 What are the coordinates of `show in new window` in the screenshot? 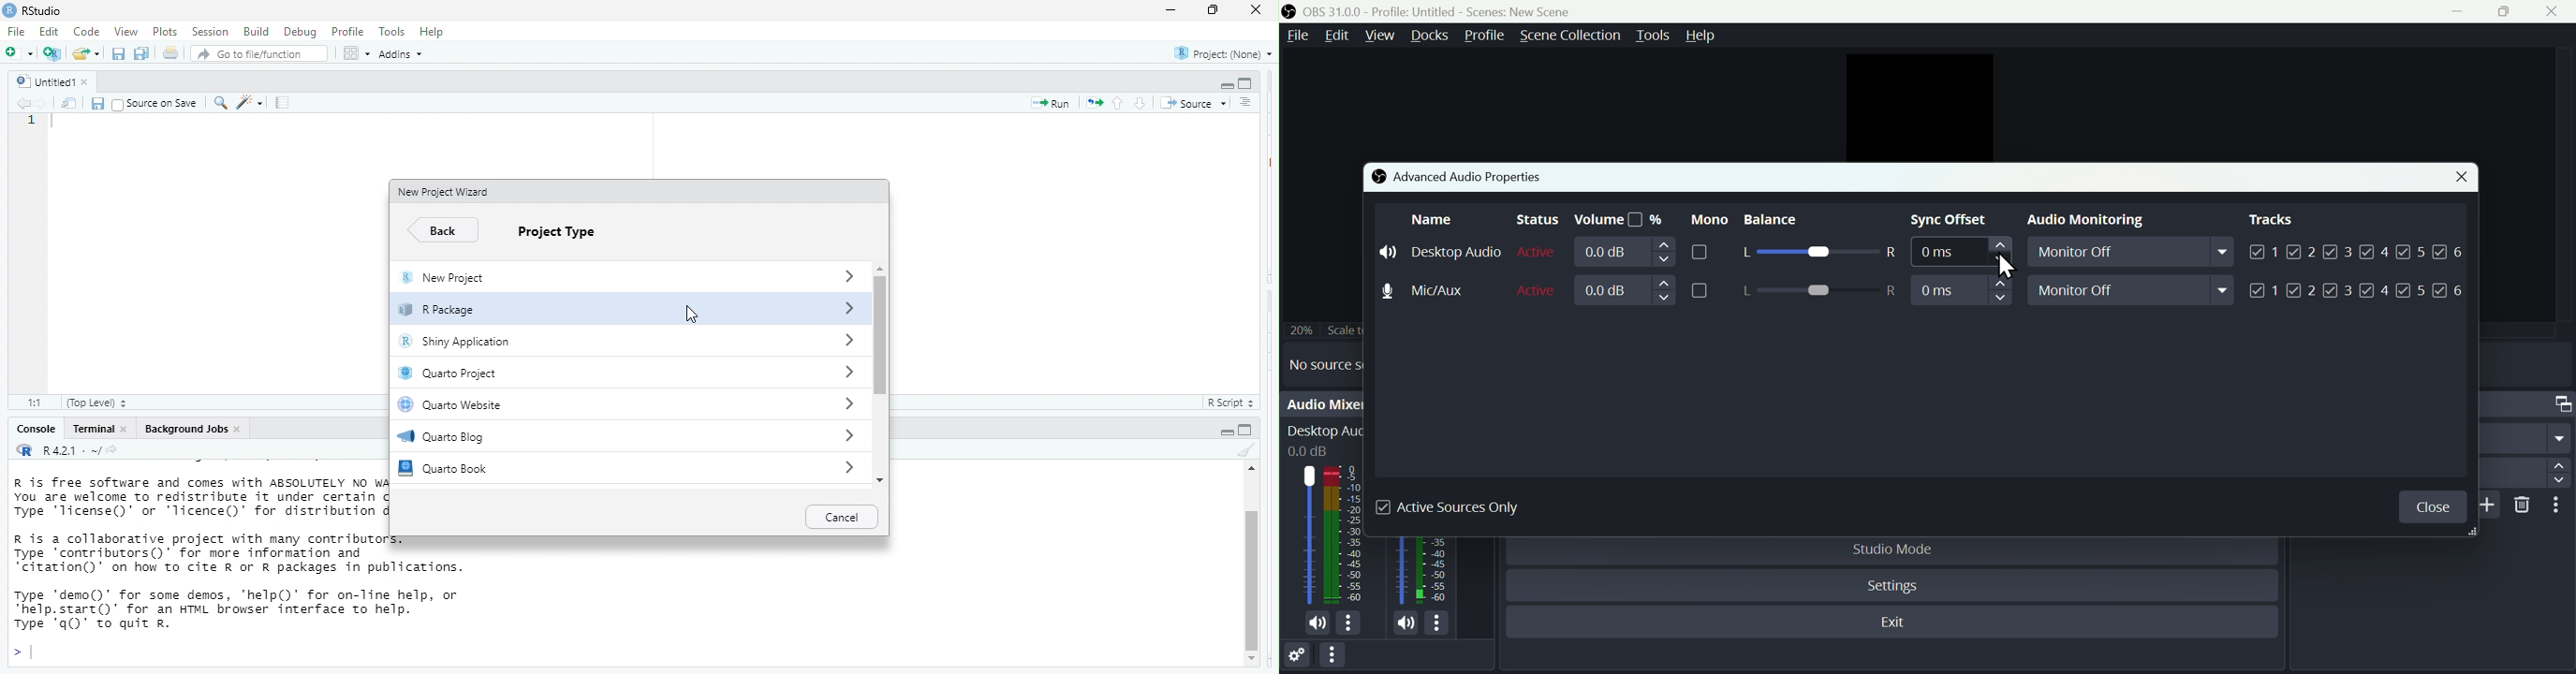 It's located at (67, 104).